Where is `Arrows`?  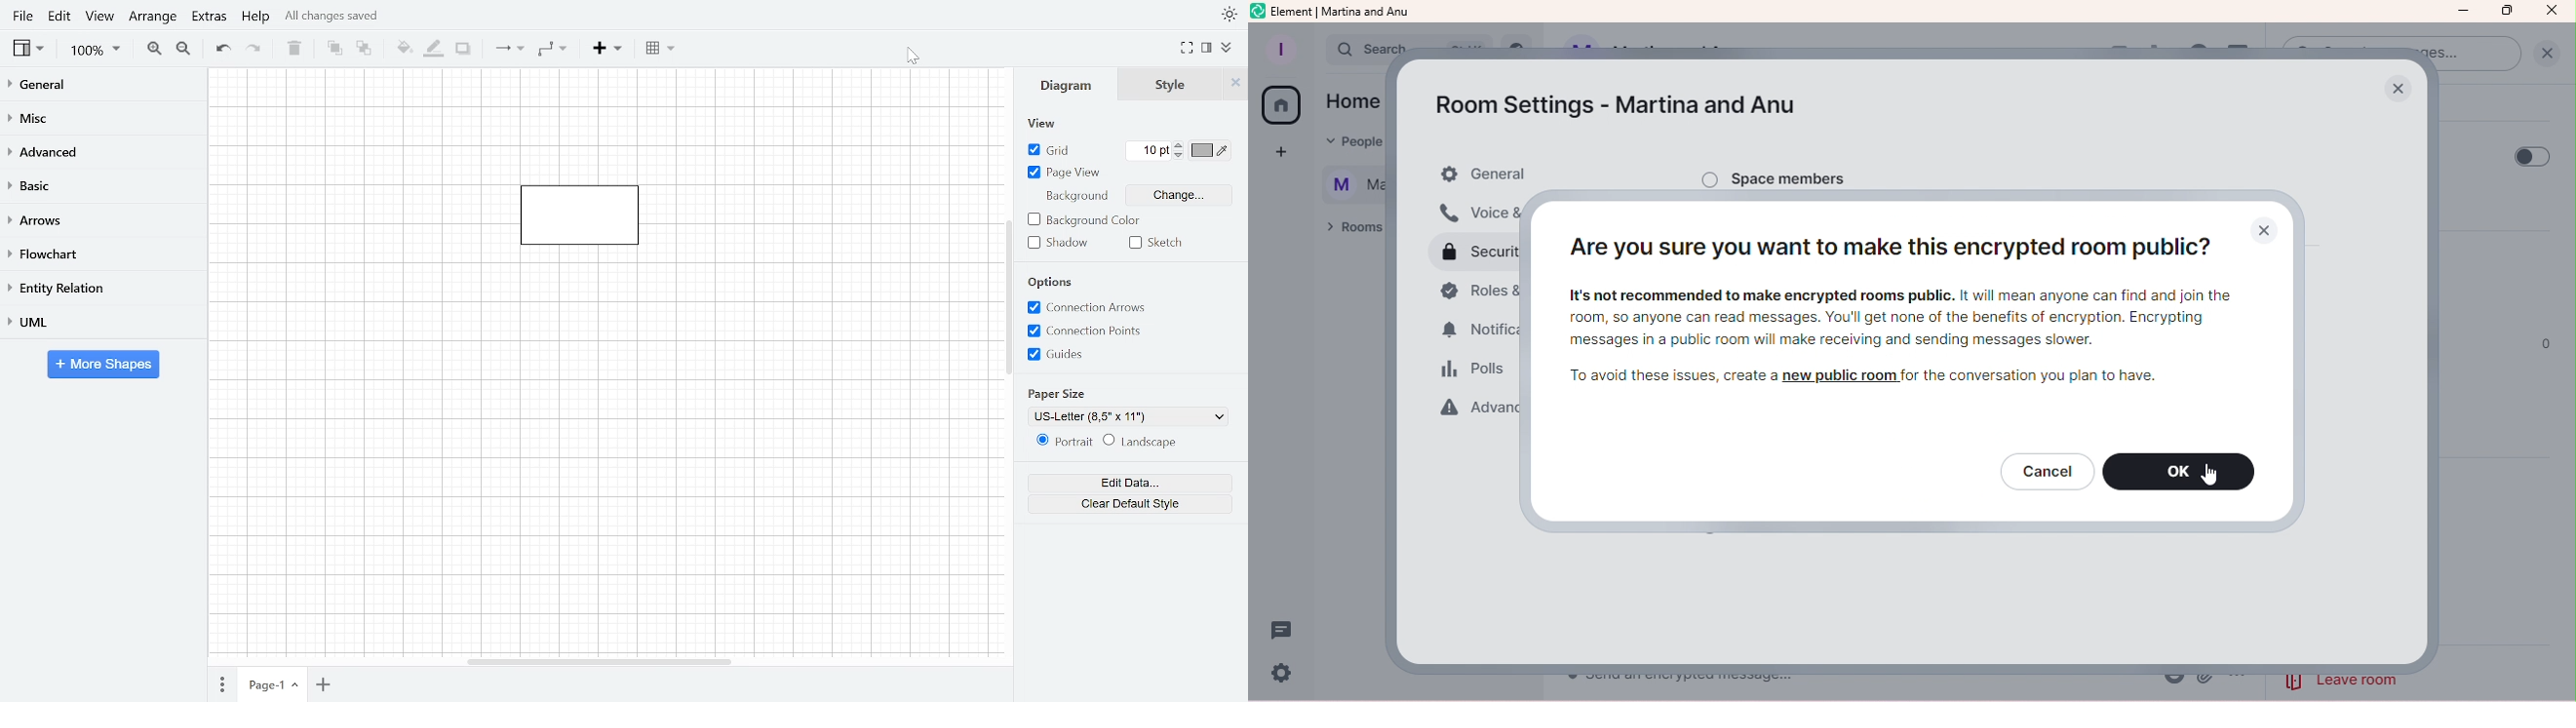 Arrows is located at coordinates (102, 219).